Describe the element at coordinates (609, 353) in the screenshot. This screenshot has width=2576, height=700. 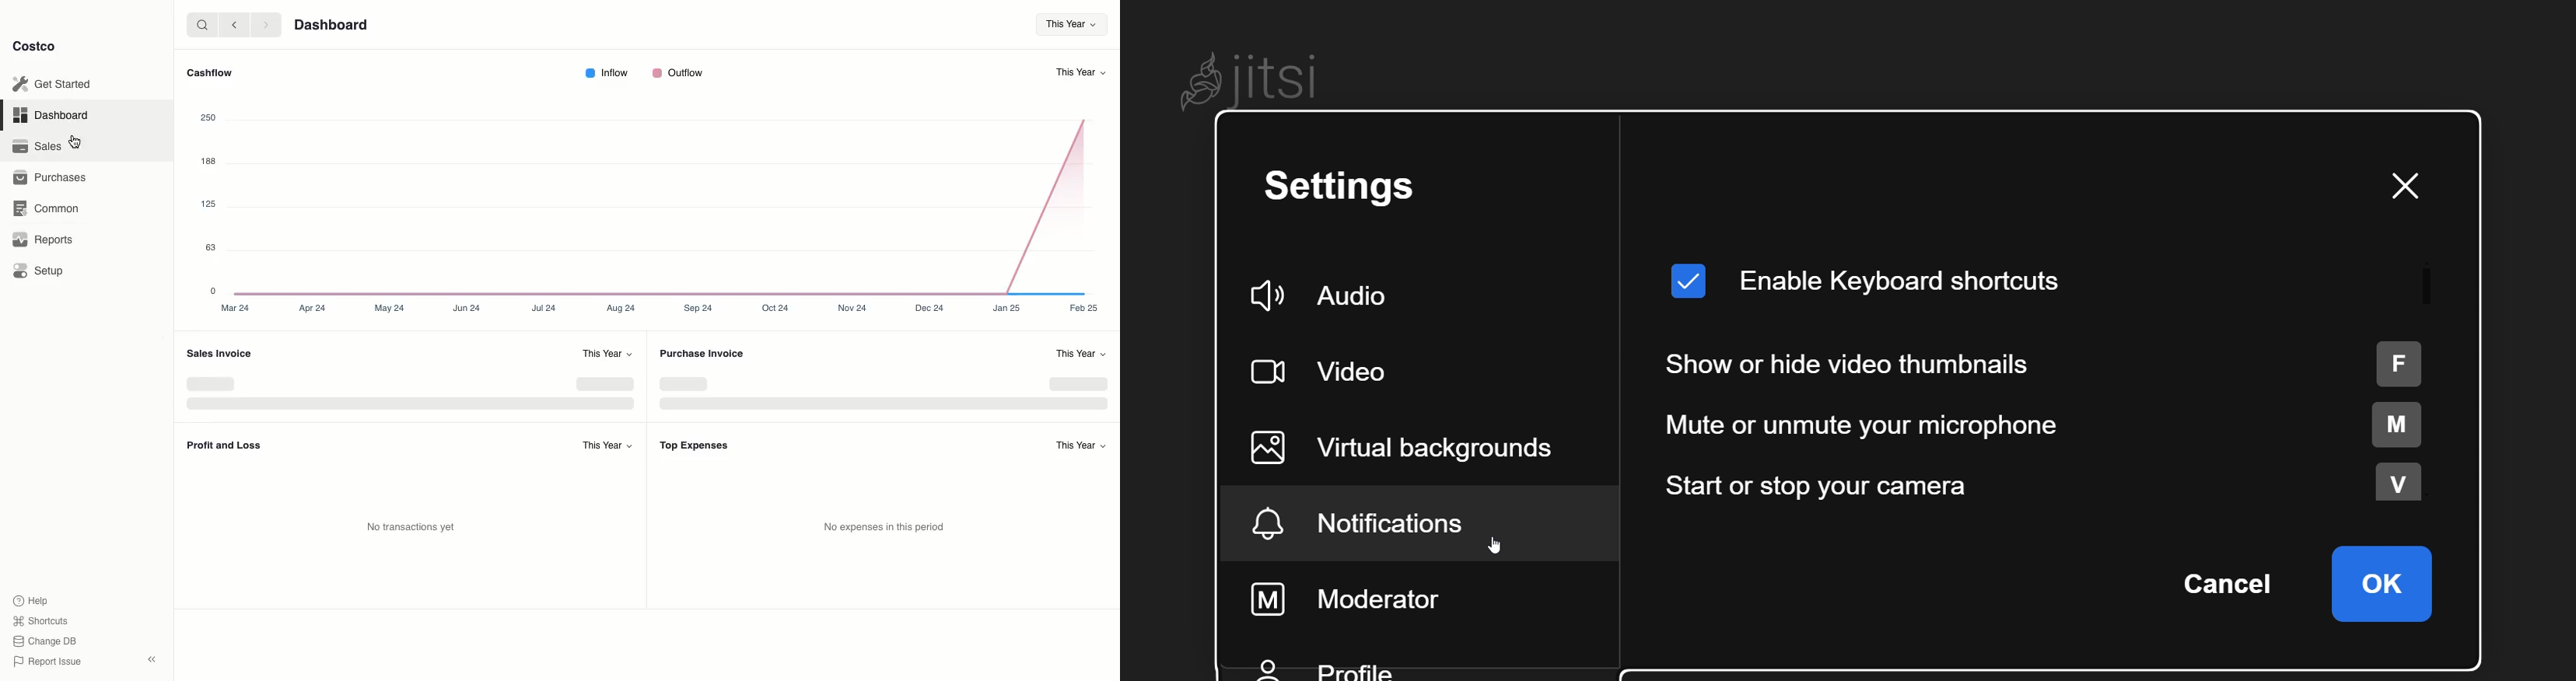
I see `This Year` at that location.